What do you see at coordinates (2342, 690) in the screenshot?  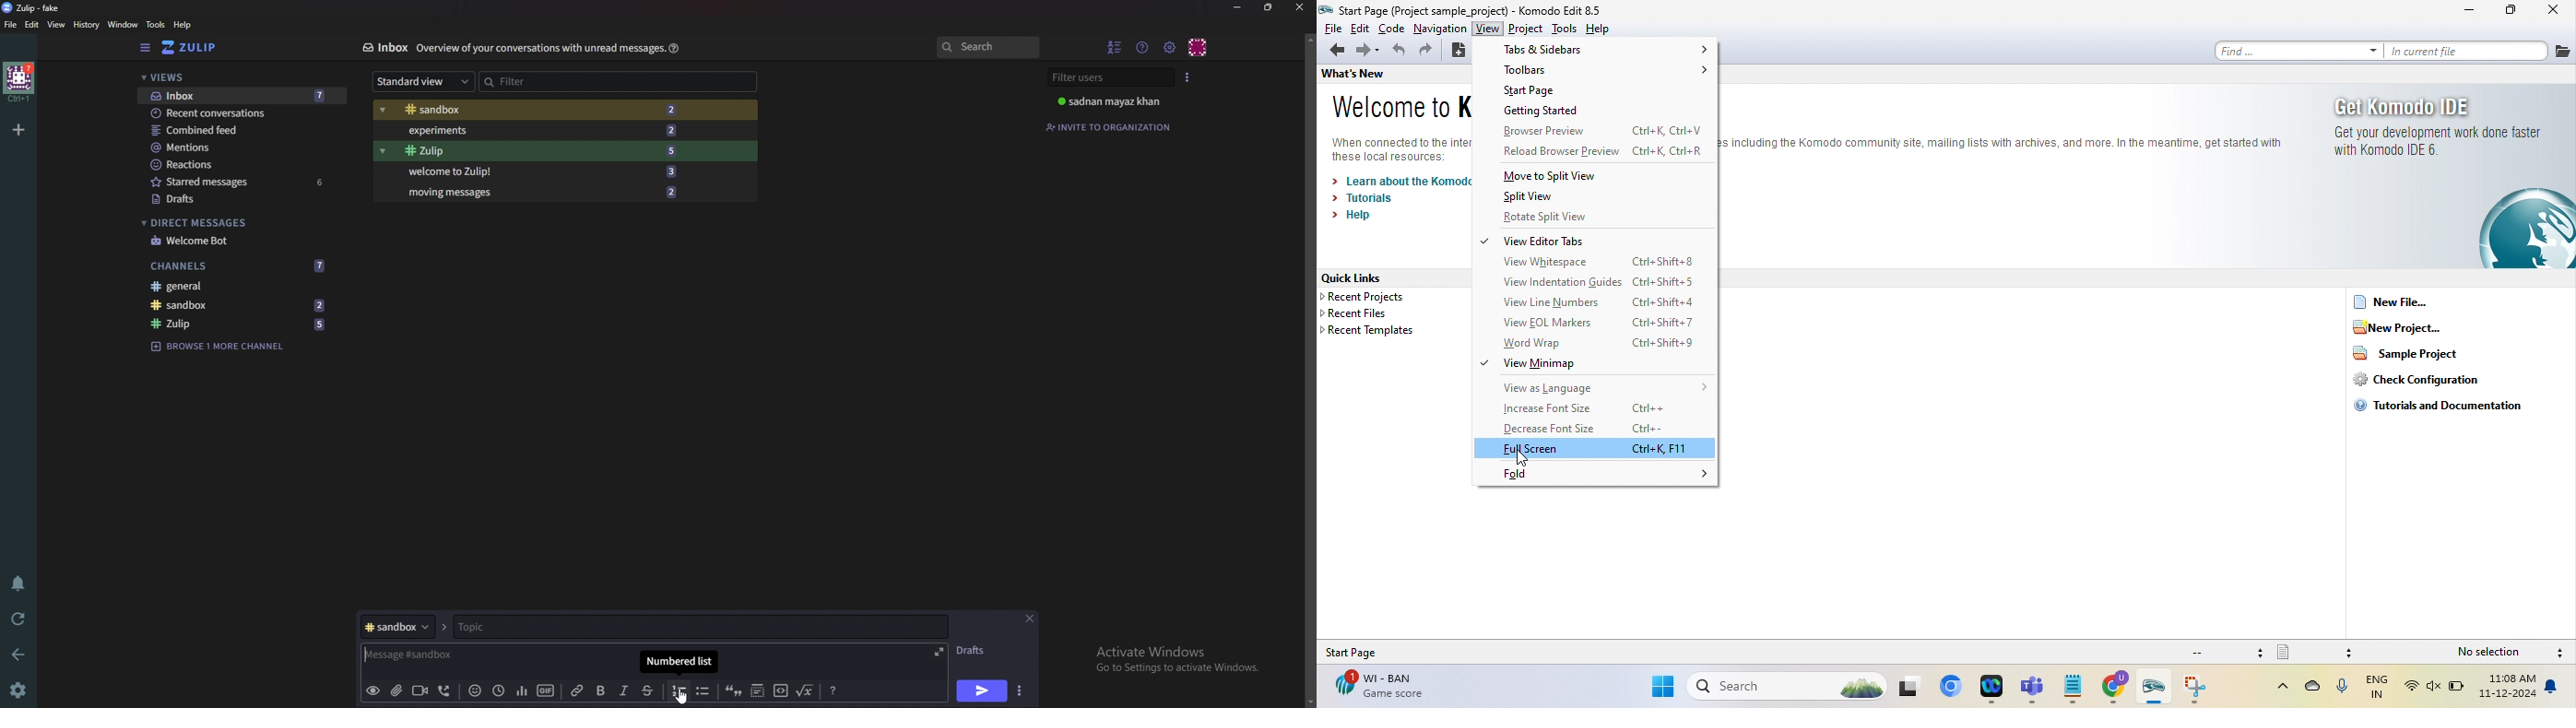 I see `voice` at bounding box center [2342, 690].